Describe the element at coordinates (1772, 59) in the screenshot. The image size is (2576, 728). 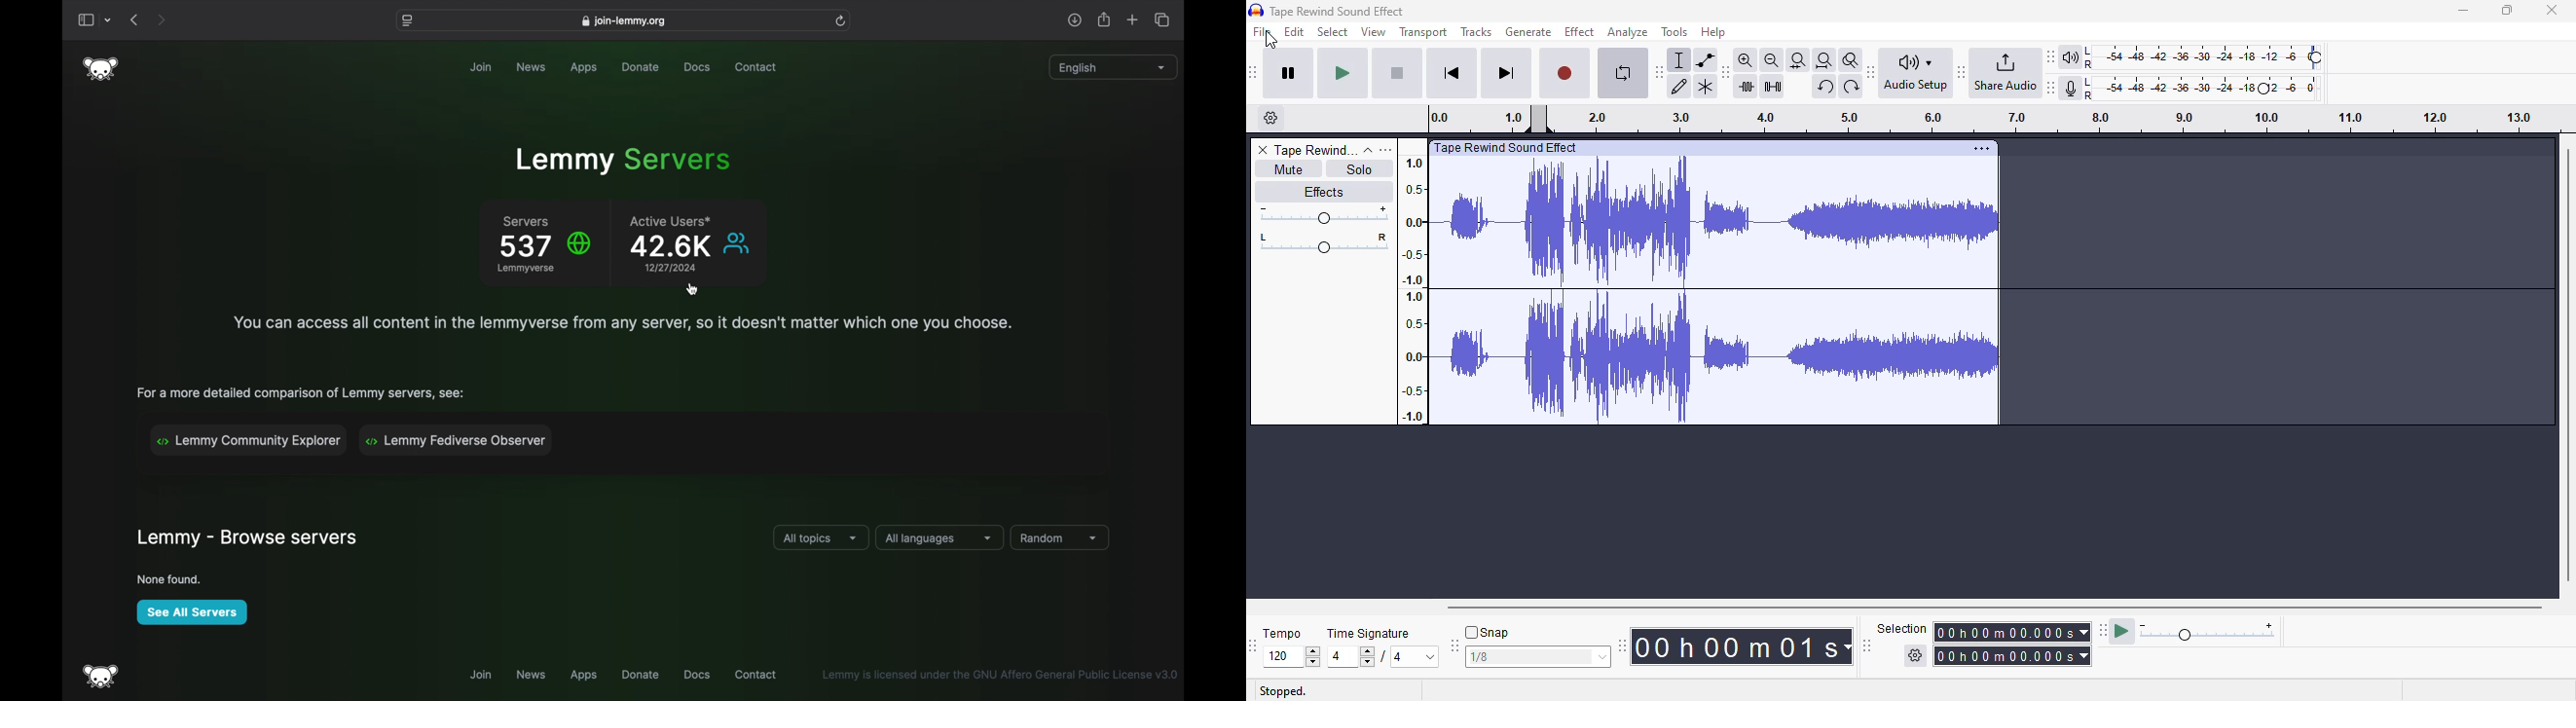
I see `zoom out` at that location.